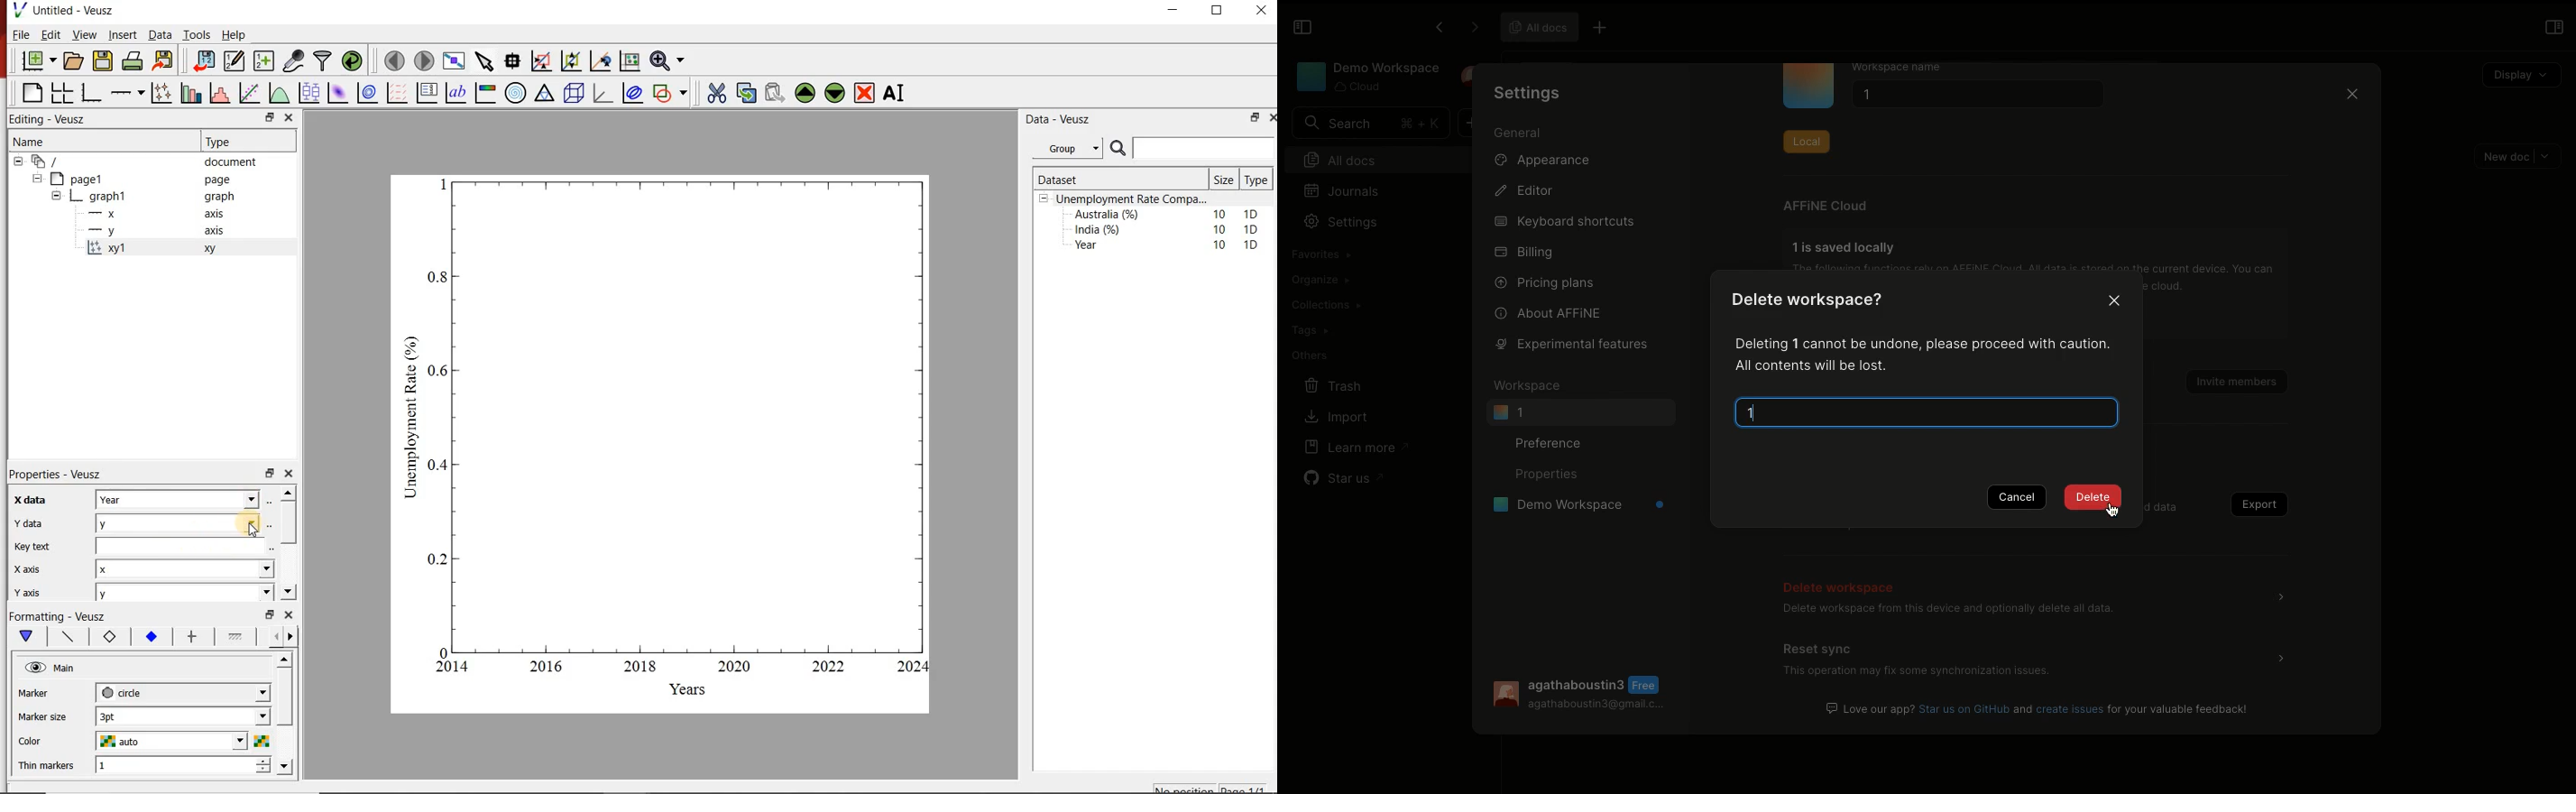 Image resolution: width=2576 pixels, height=812 pixels. I want to click on x axis, so click(28, 569).